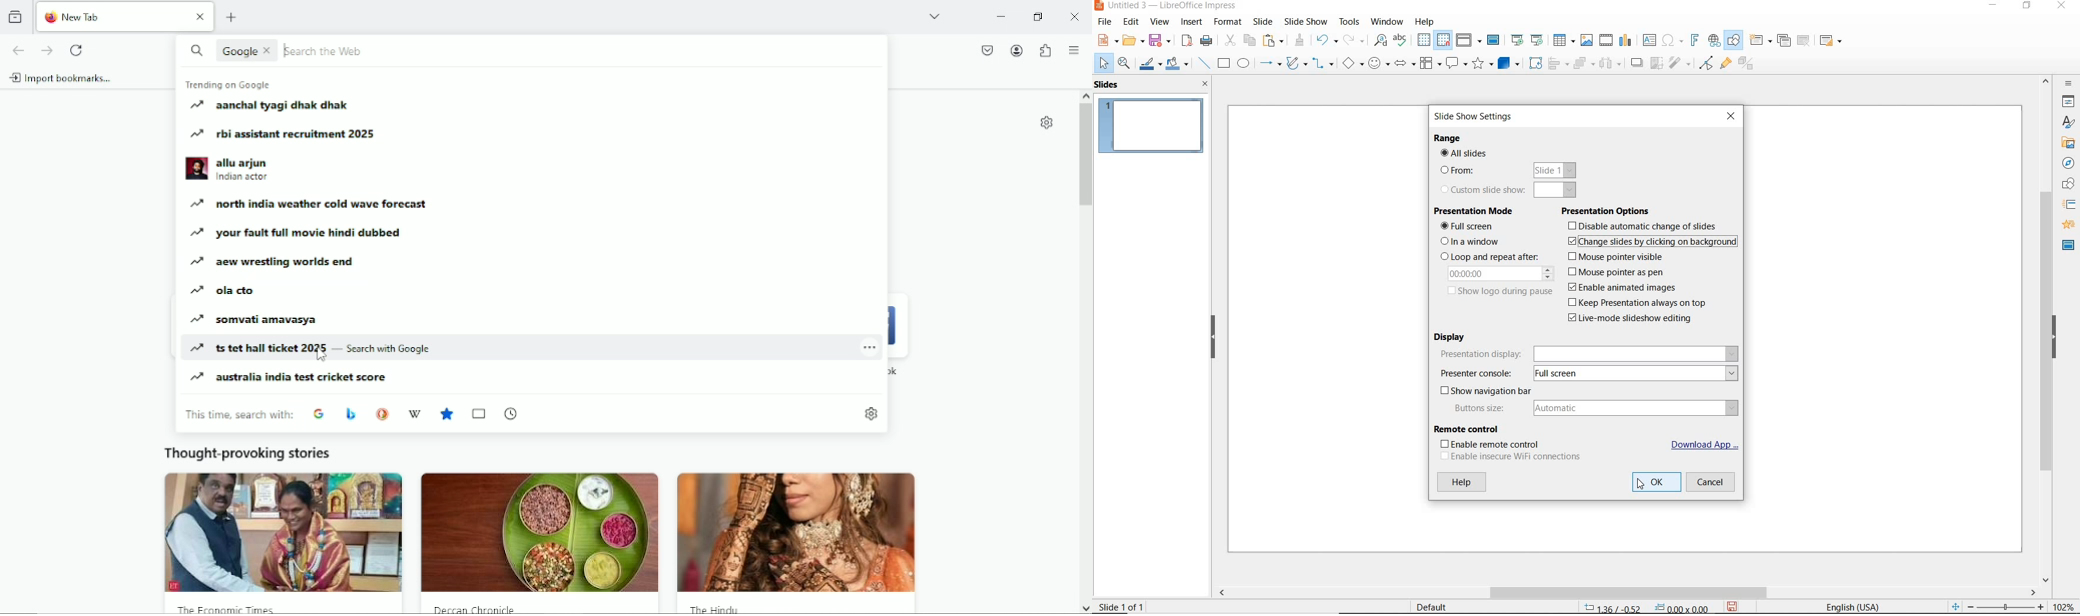 The height and width of the screenshot is (616, 2100). What do you see at coordinates (1205, 84) in the screenshot?
I see `CLOSE` at bounding box center [1205, 84].